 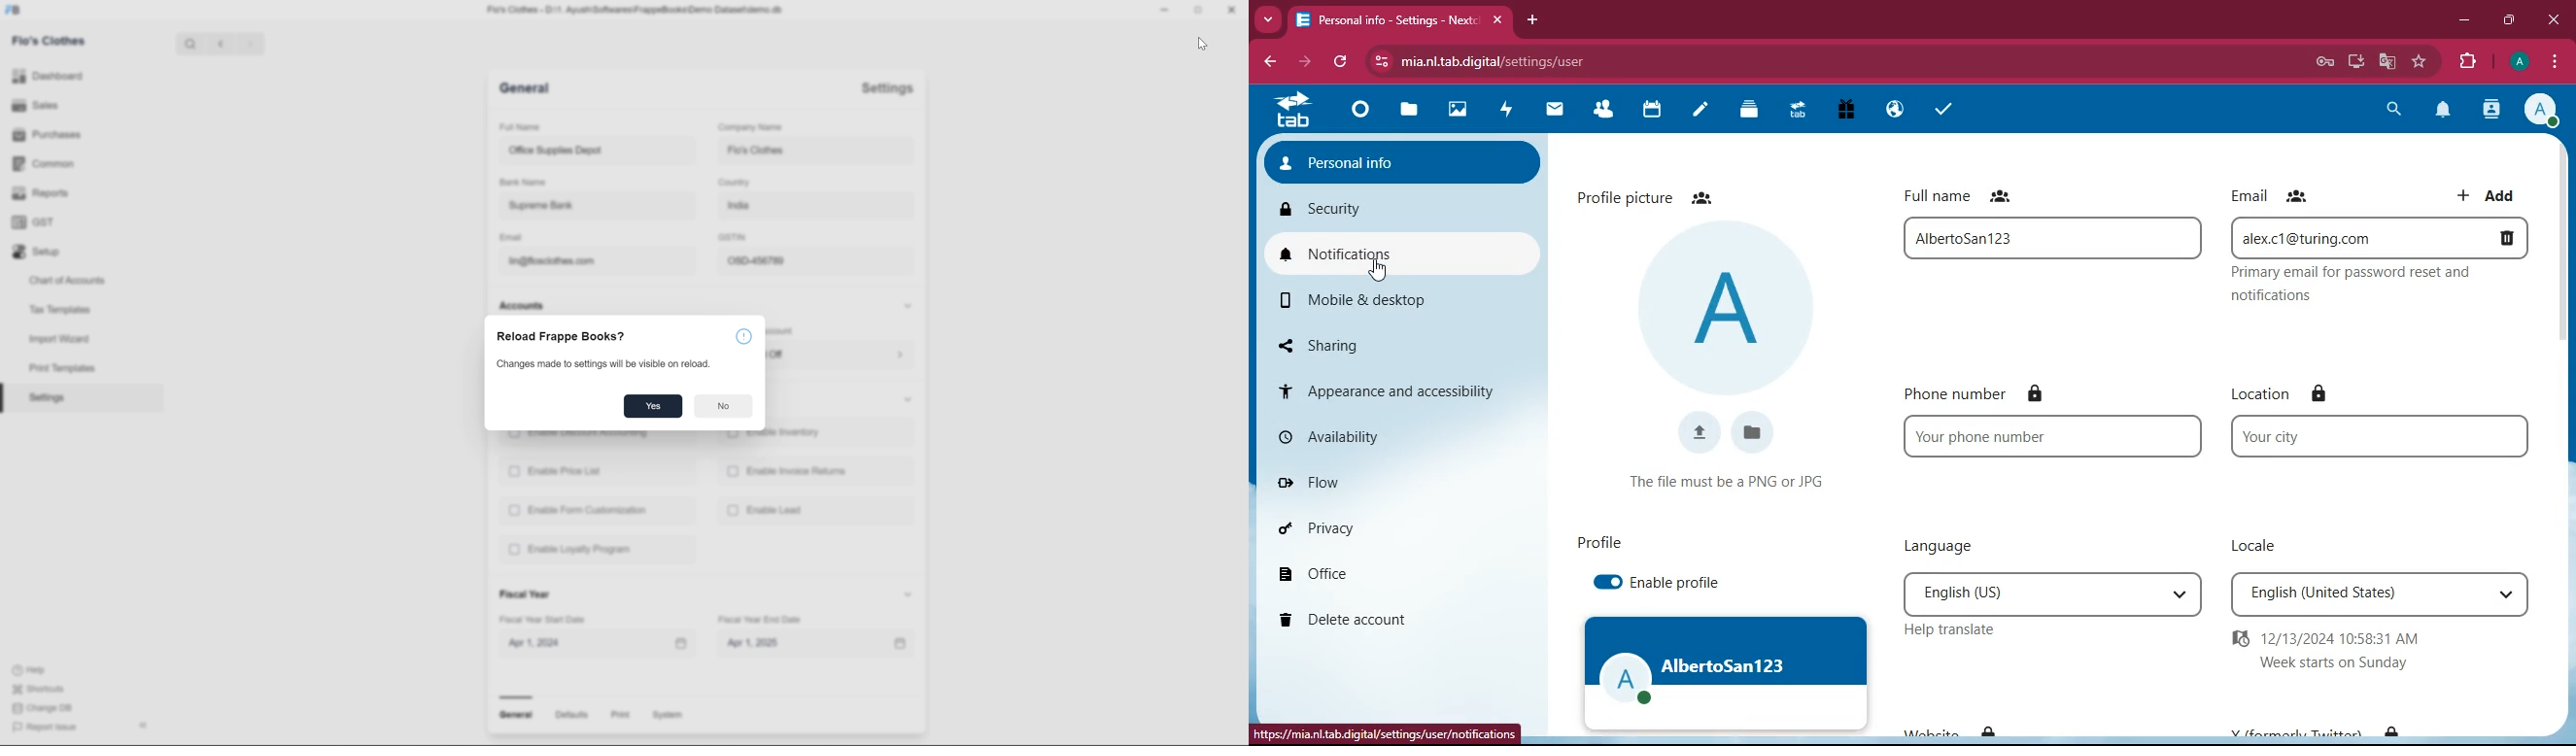 I want to click on vertical scrollbar, so click(x=2559, y=242).